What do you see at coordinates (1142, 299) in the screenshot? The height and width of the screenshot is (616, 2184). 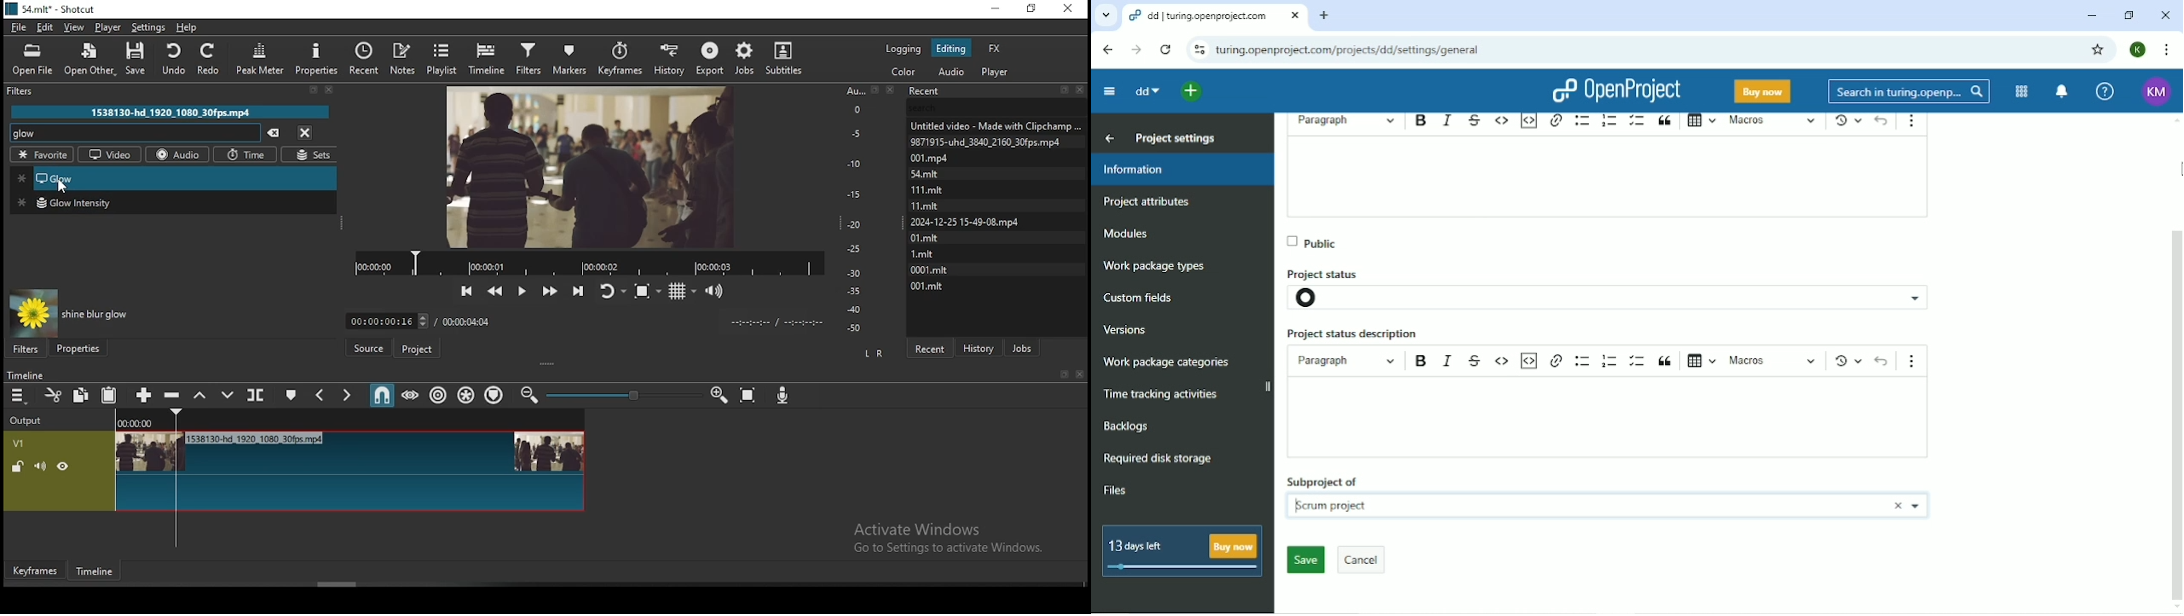 I see `Custom fields` at bounding box center [1142, 299].